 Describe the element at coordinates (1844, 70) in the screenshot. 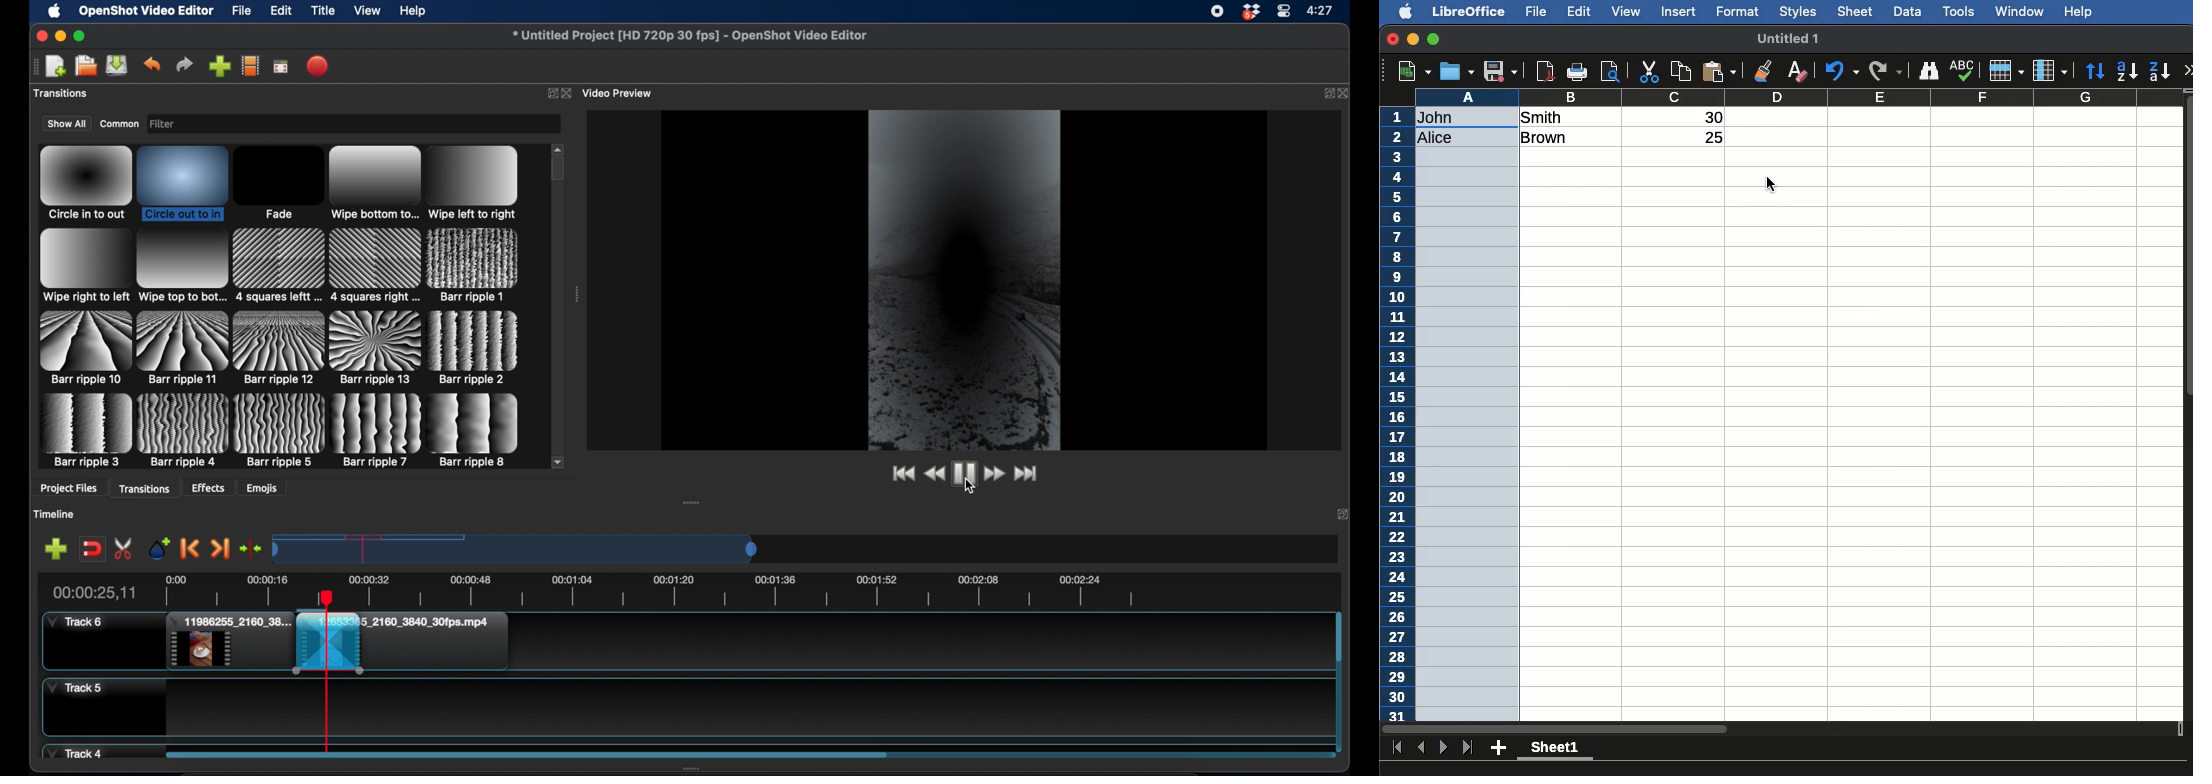

I see `Undo` at that location.